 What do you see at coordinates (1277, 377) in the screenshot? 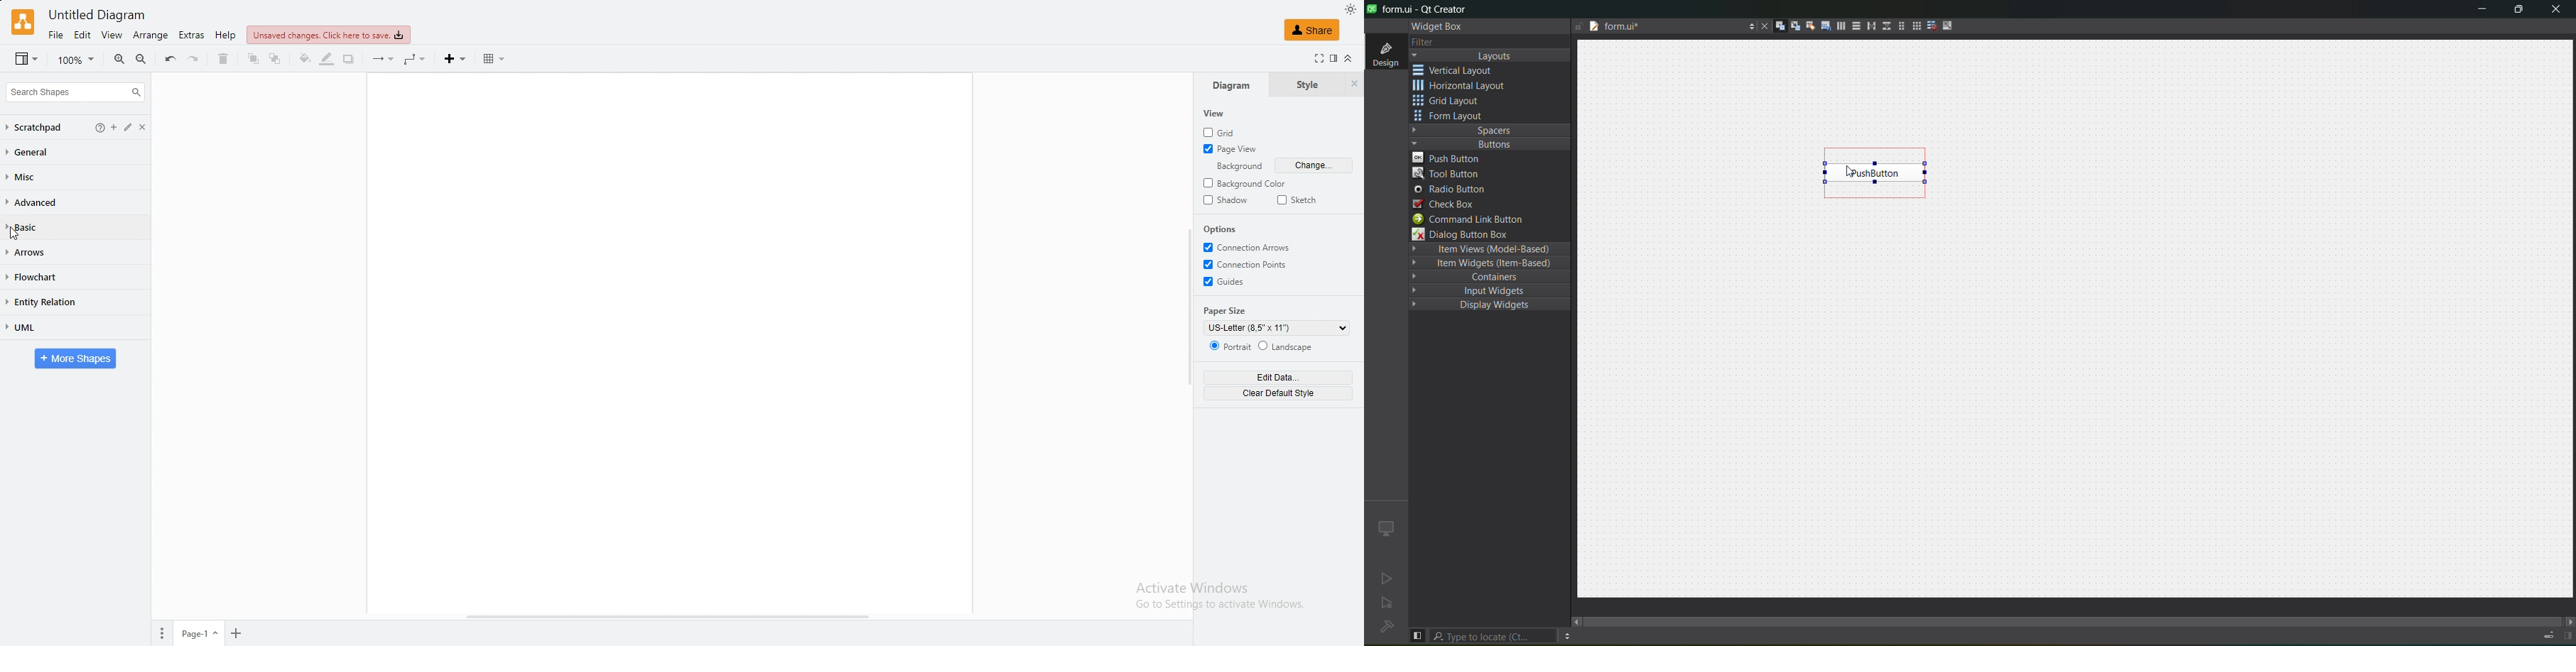
I see `edit data` at bounding box center [1277, 377].